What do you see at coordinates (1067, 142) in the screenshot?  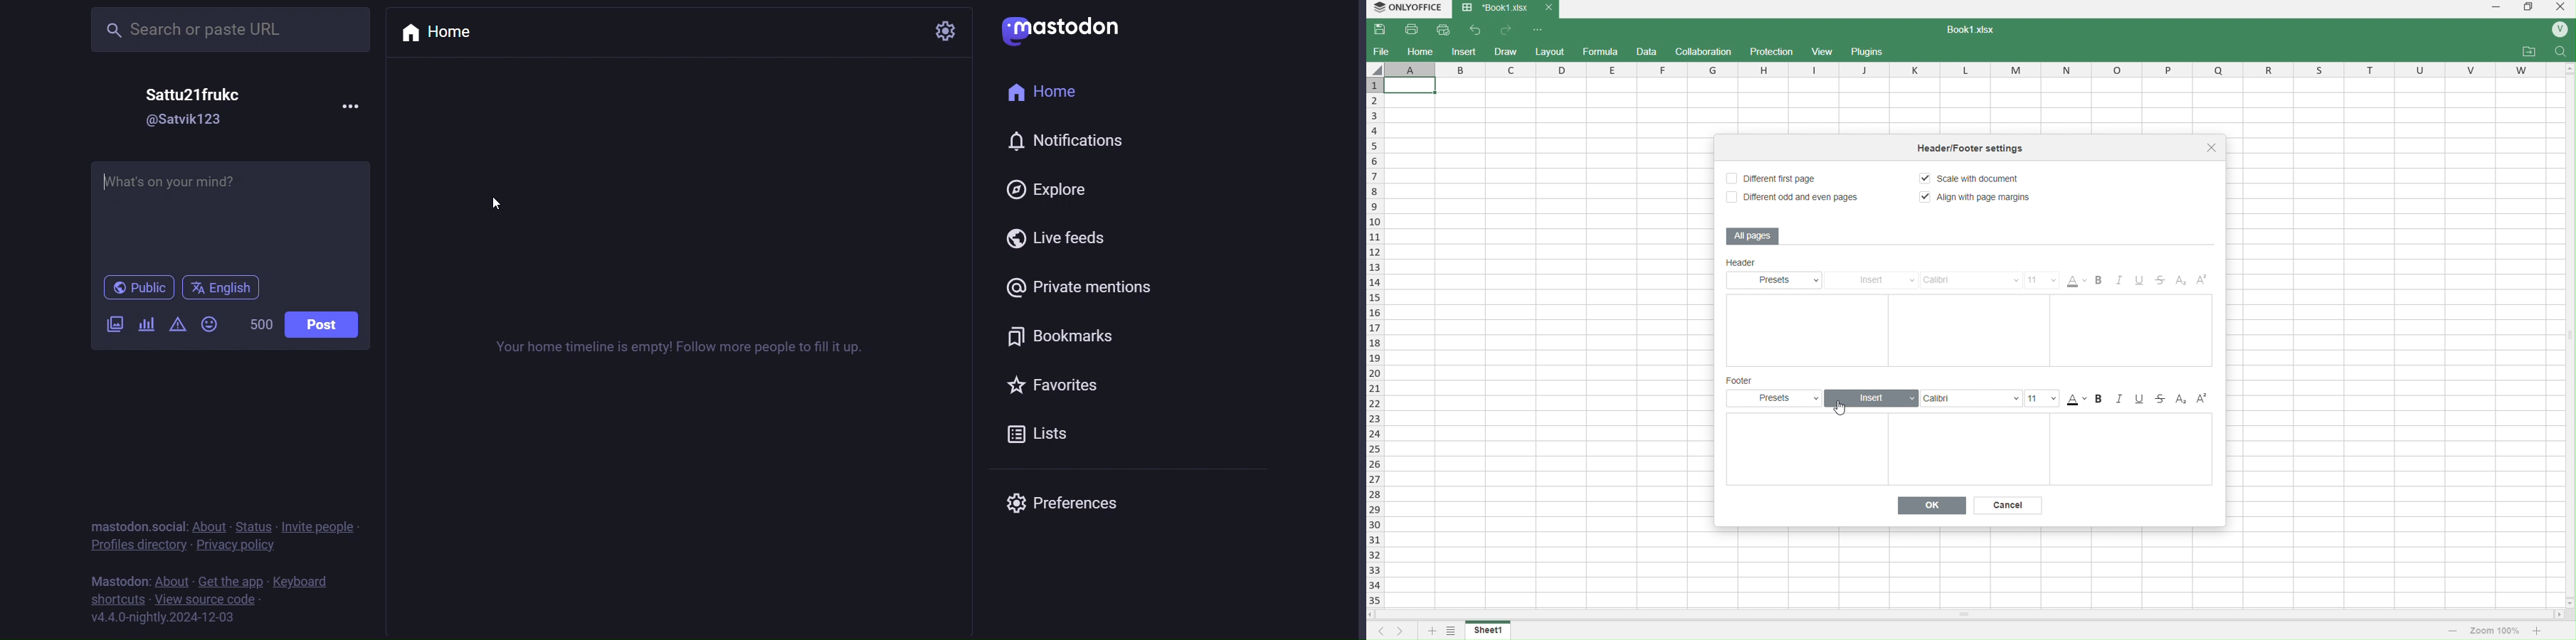 I see `notifiation` at bounding box center [1067, 142].